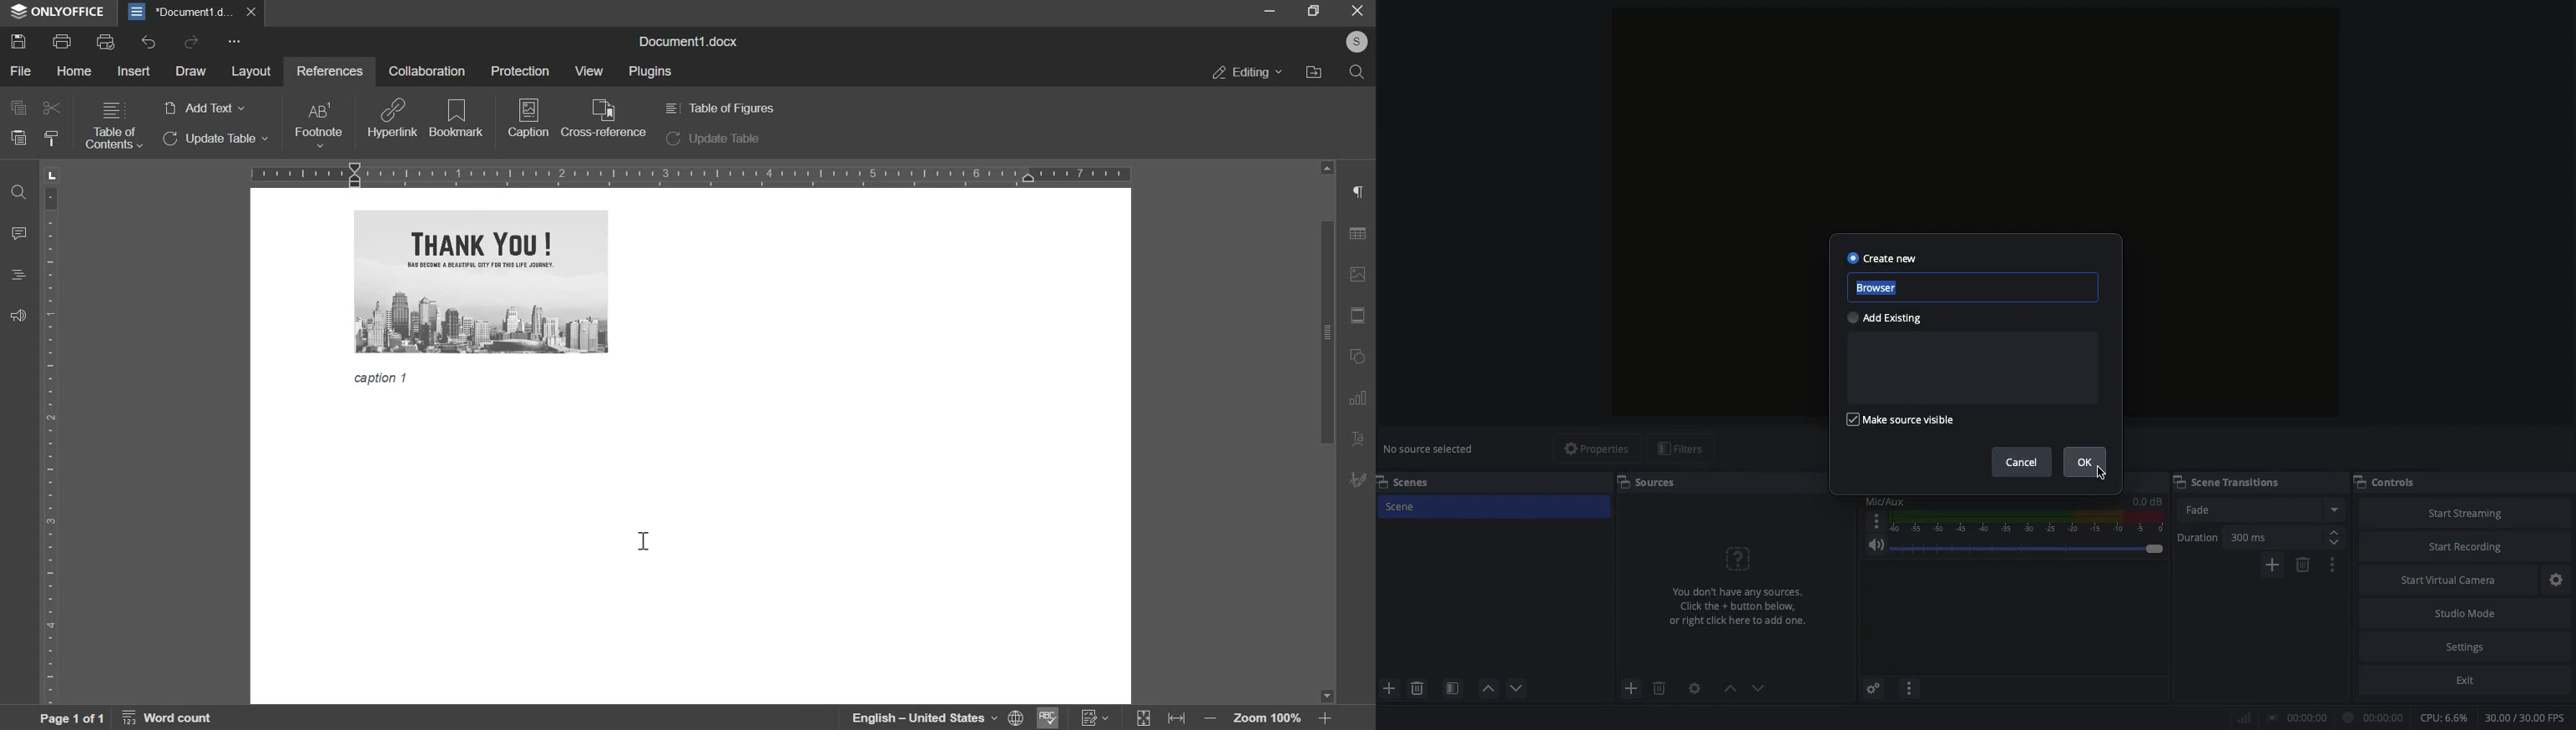  I want to click on 30.00/30.00 FPS, so click(2527, 717).